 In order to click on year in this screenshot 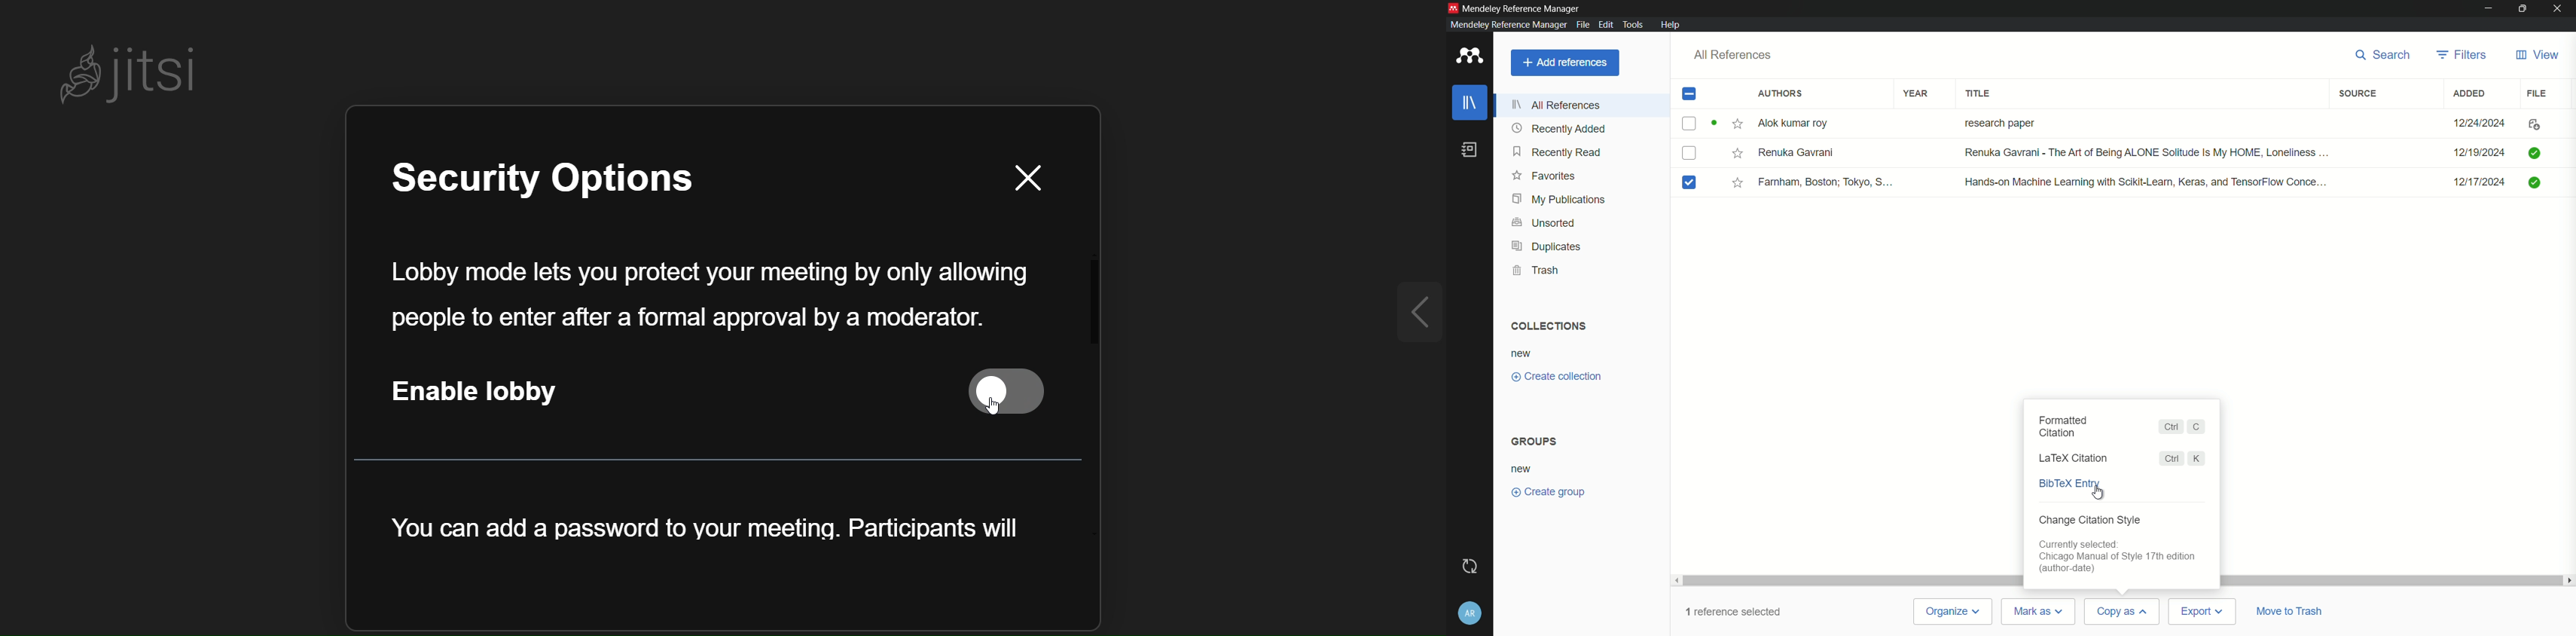, I will do `click(1916, 93)`.